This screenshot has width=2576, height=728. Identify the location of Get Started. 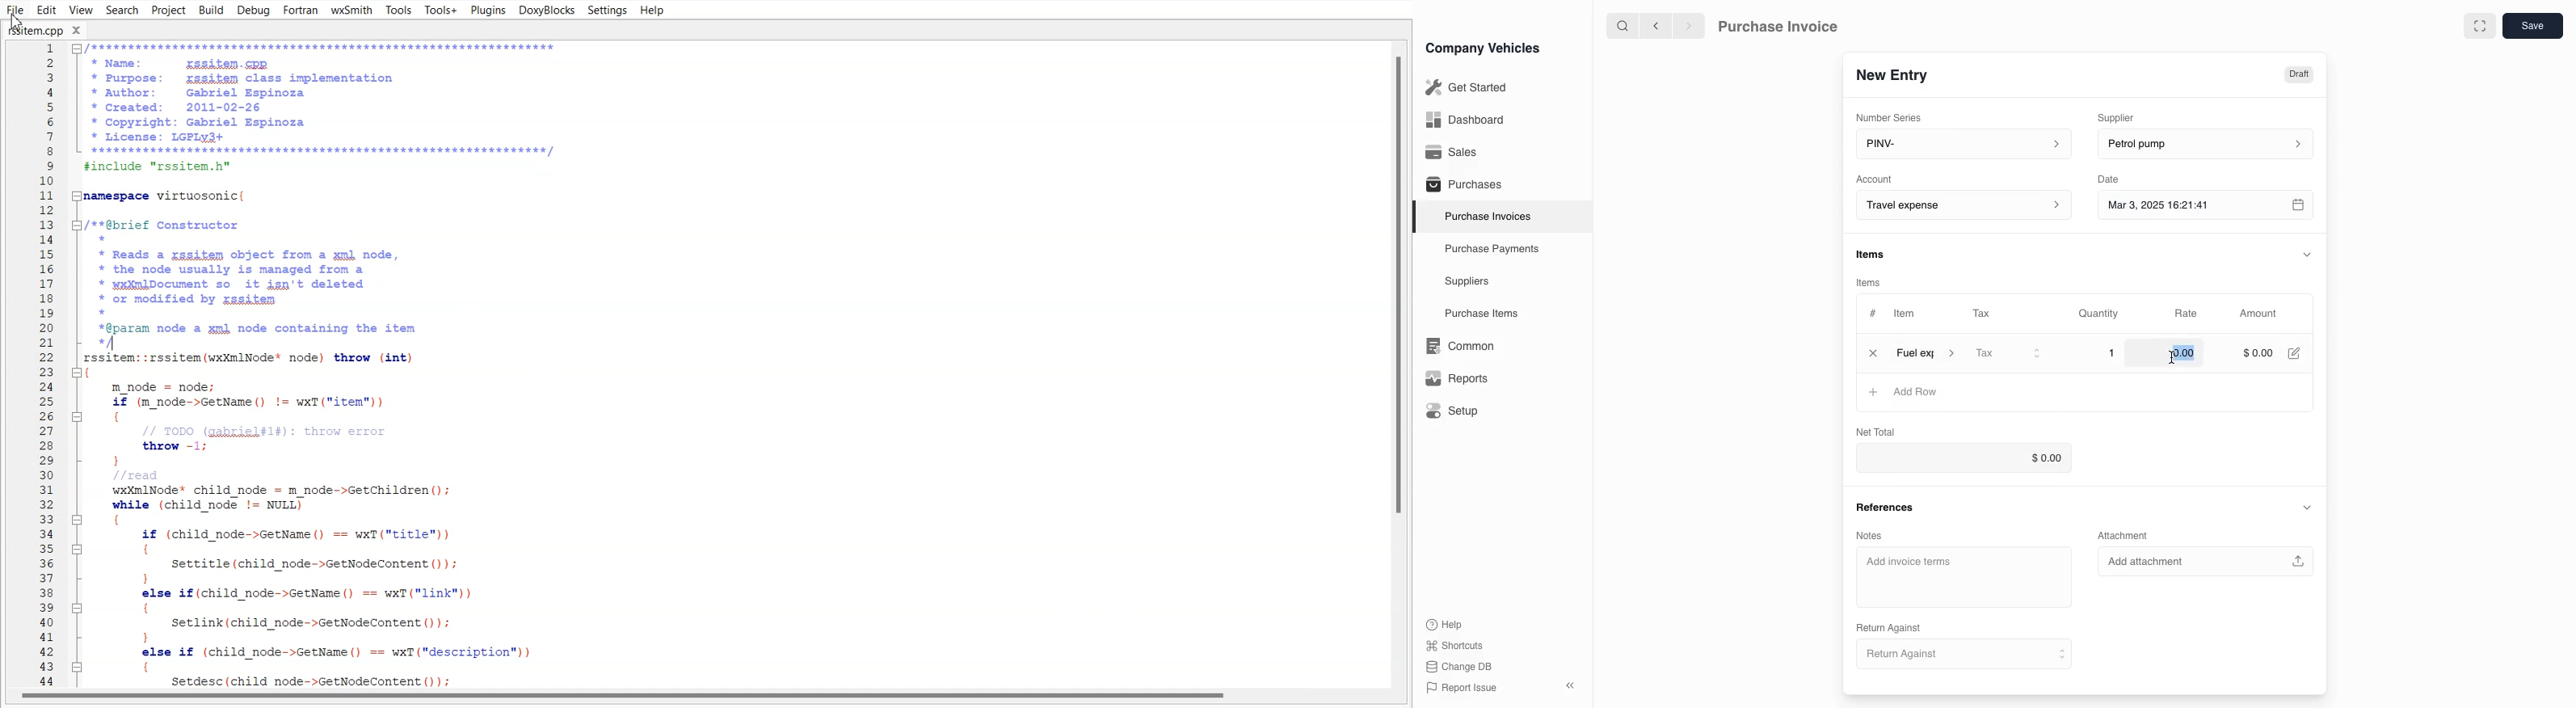
(1463, 87).